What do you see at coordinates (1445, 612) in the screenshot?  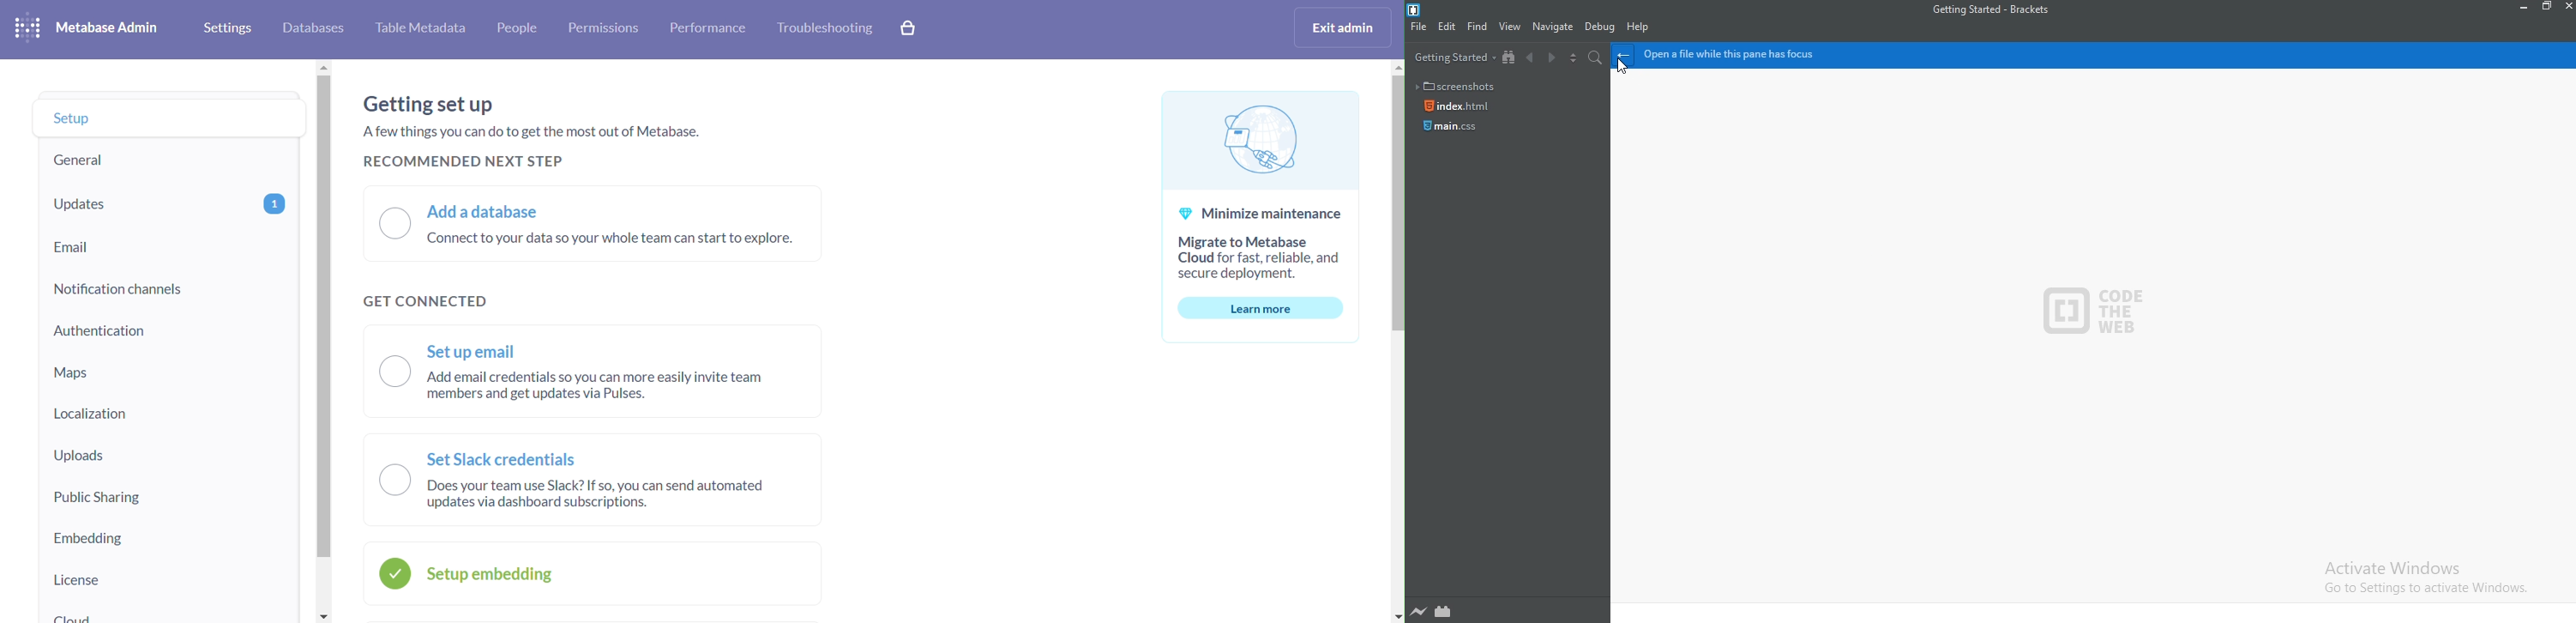 I see `Extension Manager` at bounding box center [1445, 612].